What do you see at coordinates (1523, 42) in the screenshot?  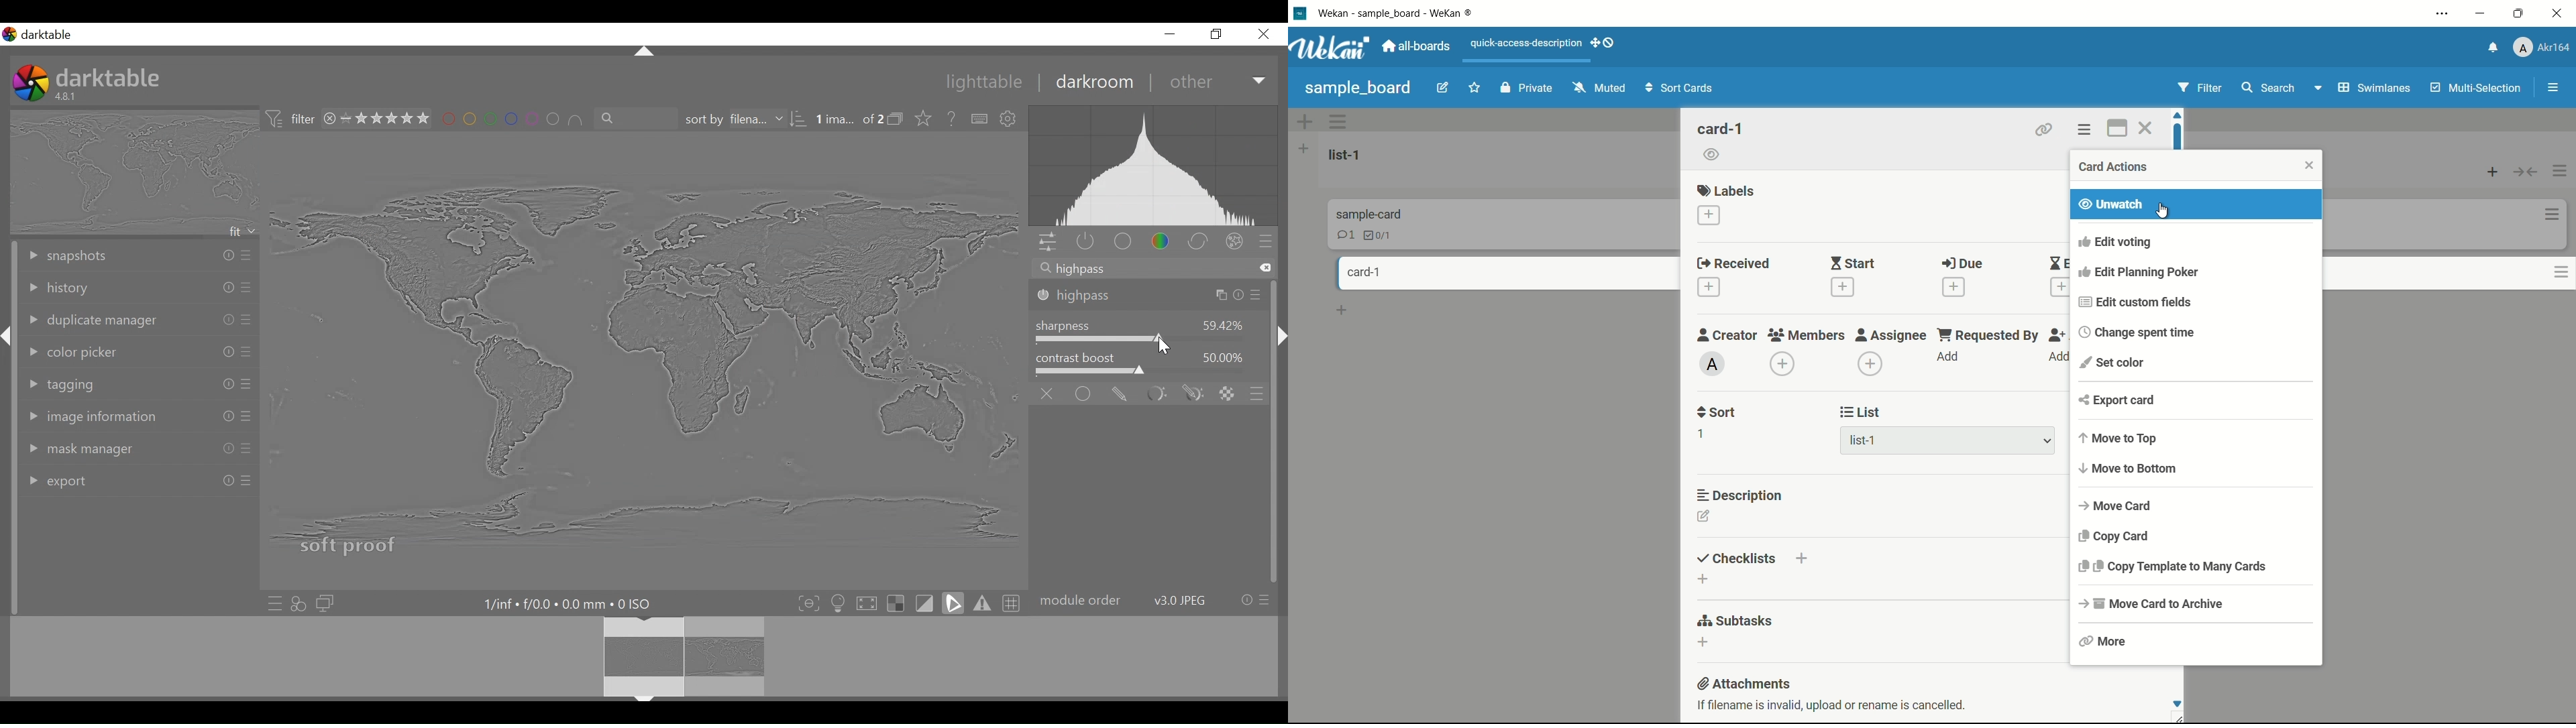 I see `quick-access-description` at bounding box center [1523, 42].